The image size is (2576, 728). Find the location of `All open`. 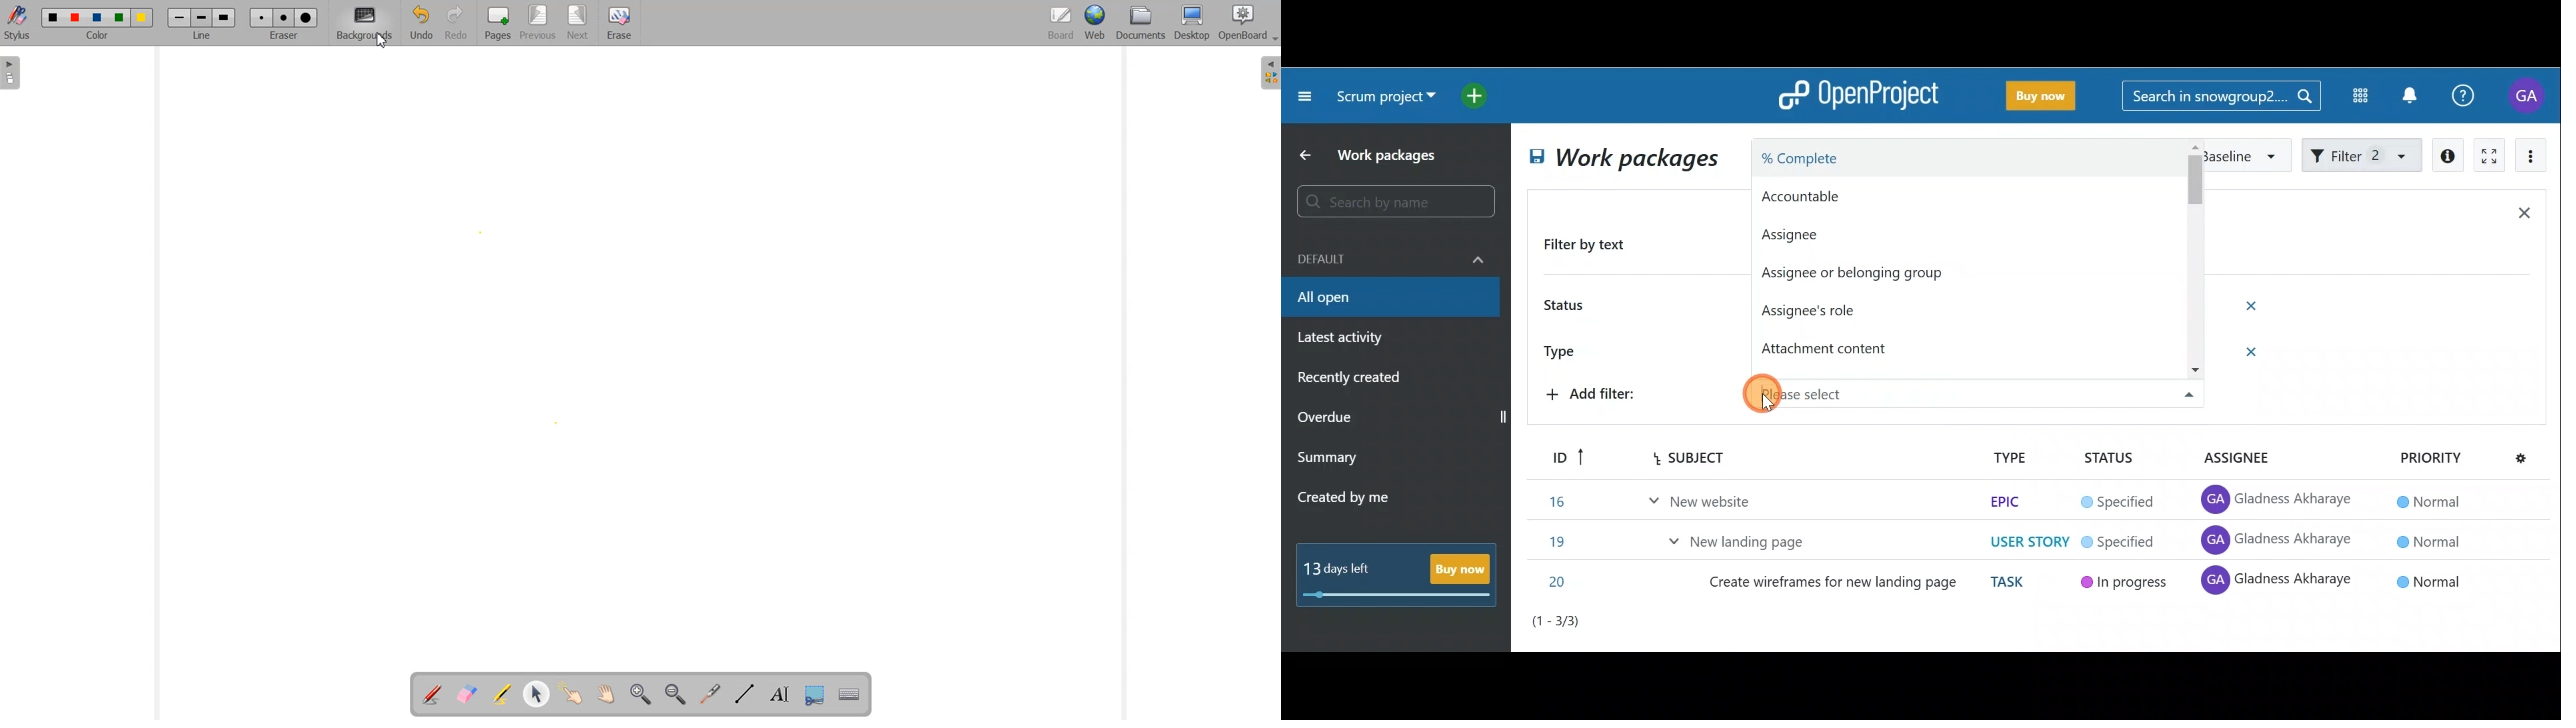

All open is located at coordinates (1389, 298).